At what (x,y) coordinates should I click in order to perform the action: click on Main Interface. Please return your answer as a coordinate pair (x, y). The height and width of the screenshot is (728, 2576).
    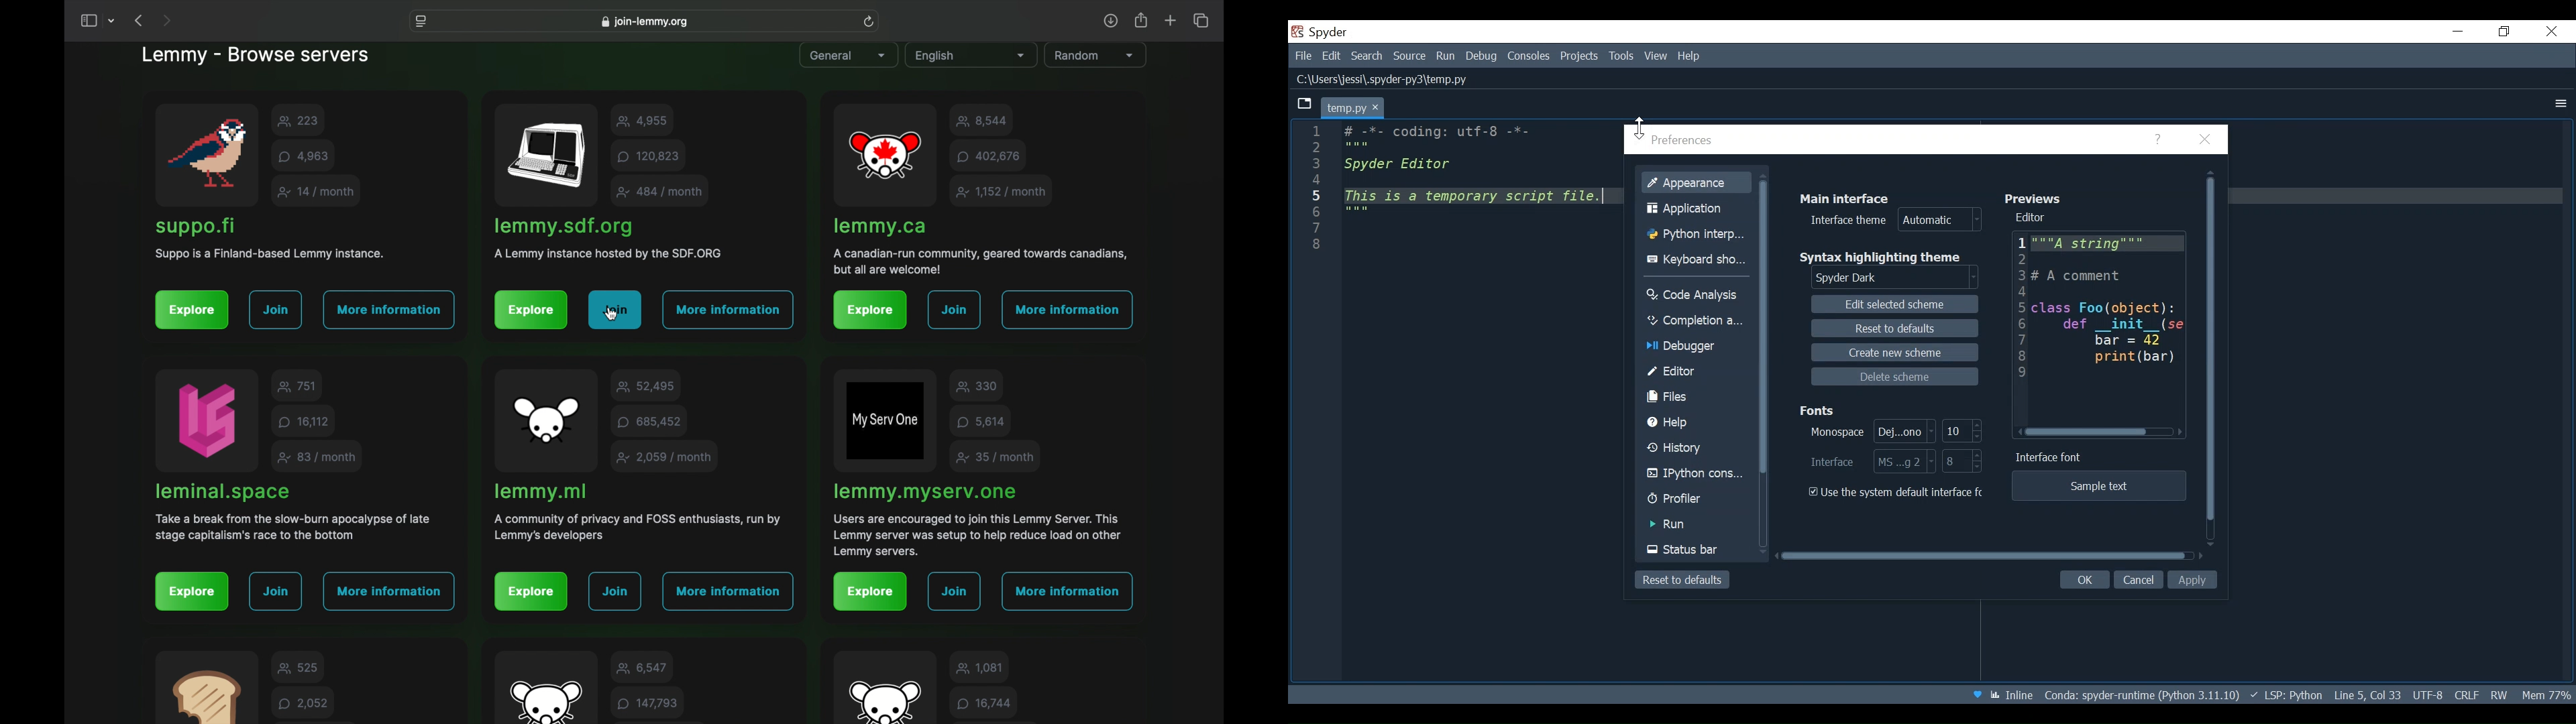
    Looking at the image, I should click on (1843, 198).